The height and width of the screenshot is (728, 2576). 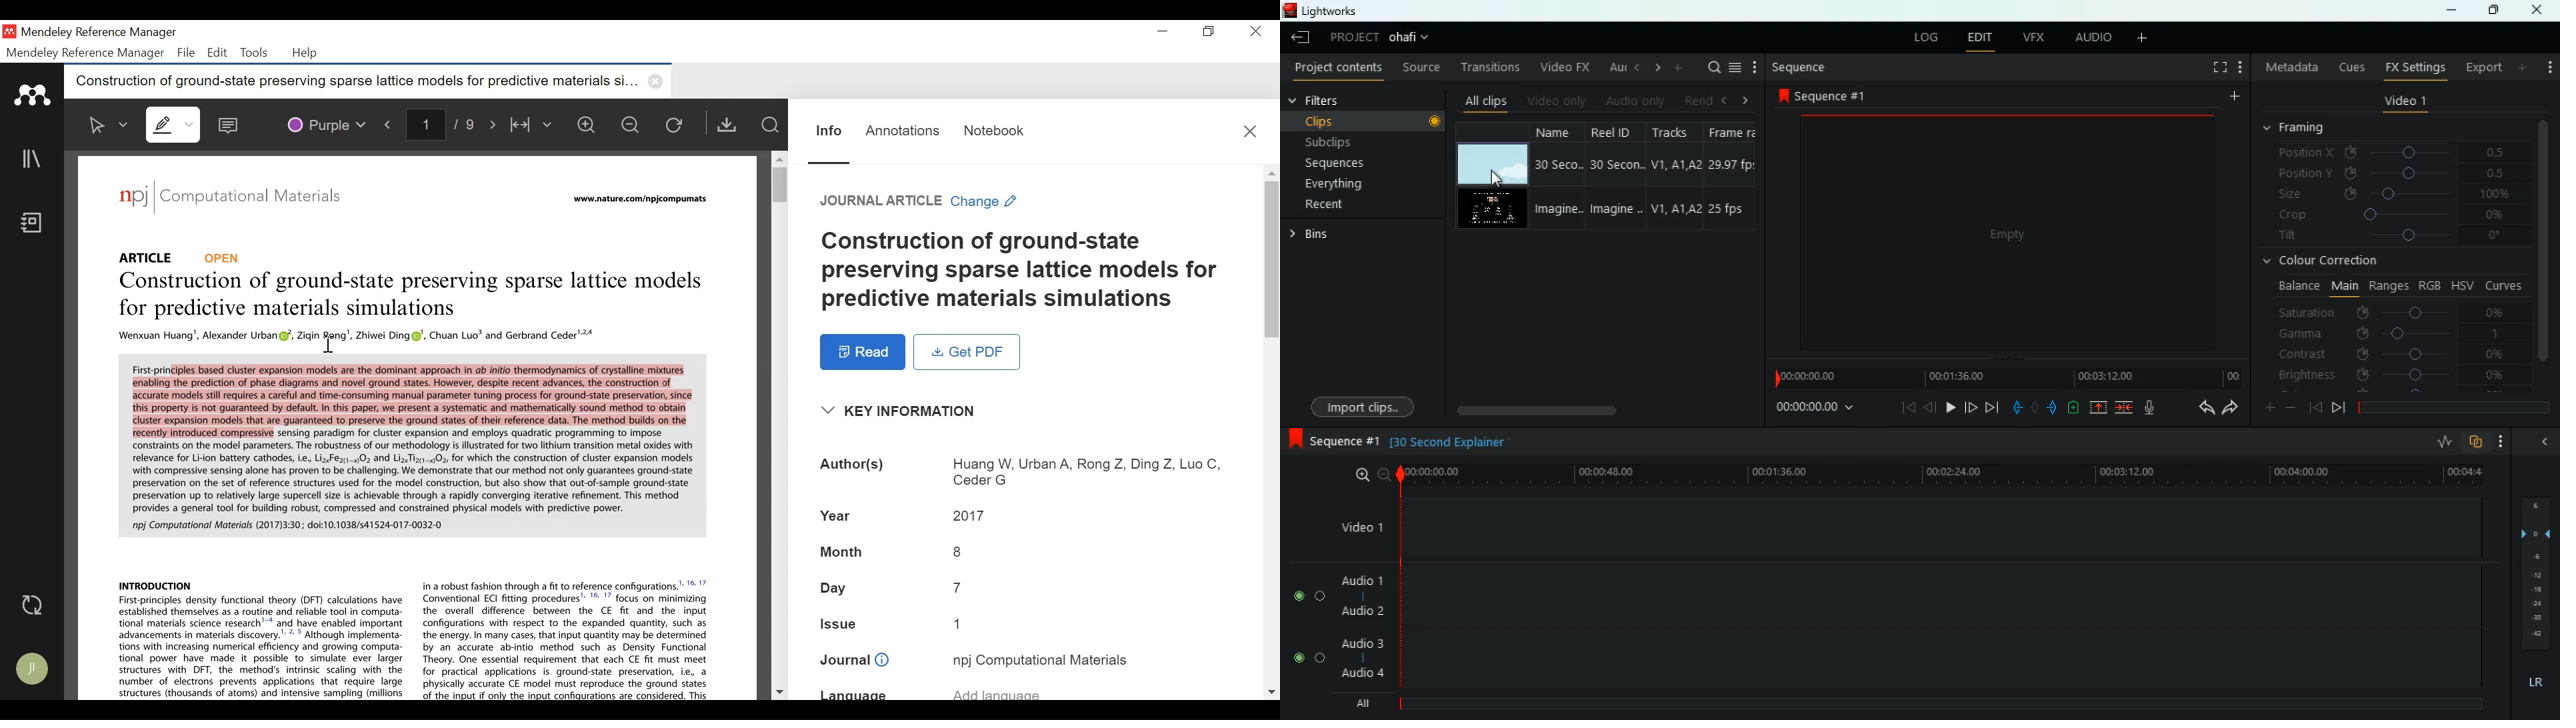 What do you see at coordinates (1357, 642) in the screenshot?
I see `audio 3` at bounding box center [1357, 642].